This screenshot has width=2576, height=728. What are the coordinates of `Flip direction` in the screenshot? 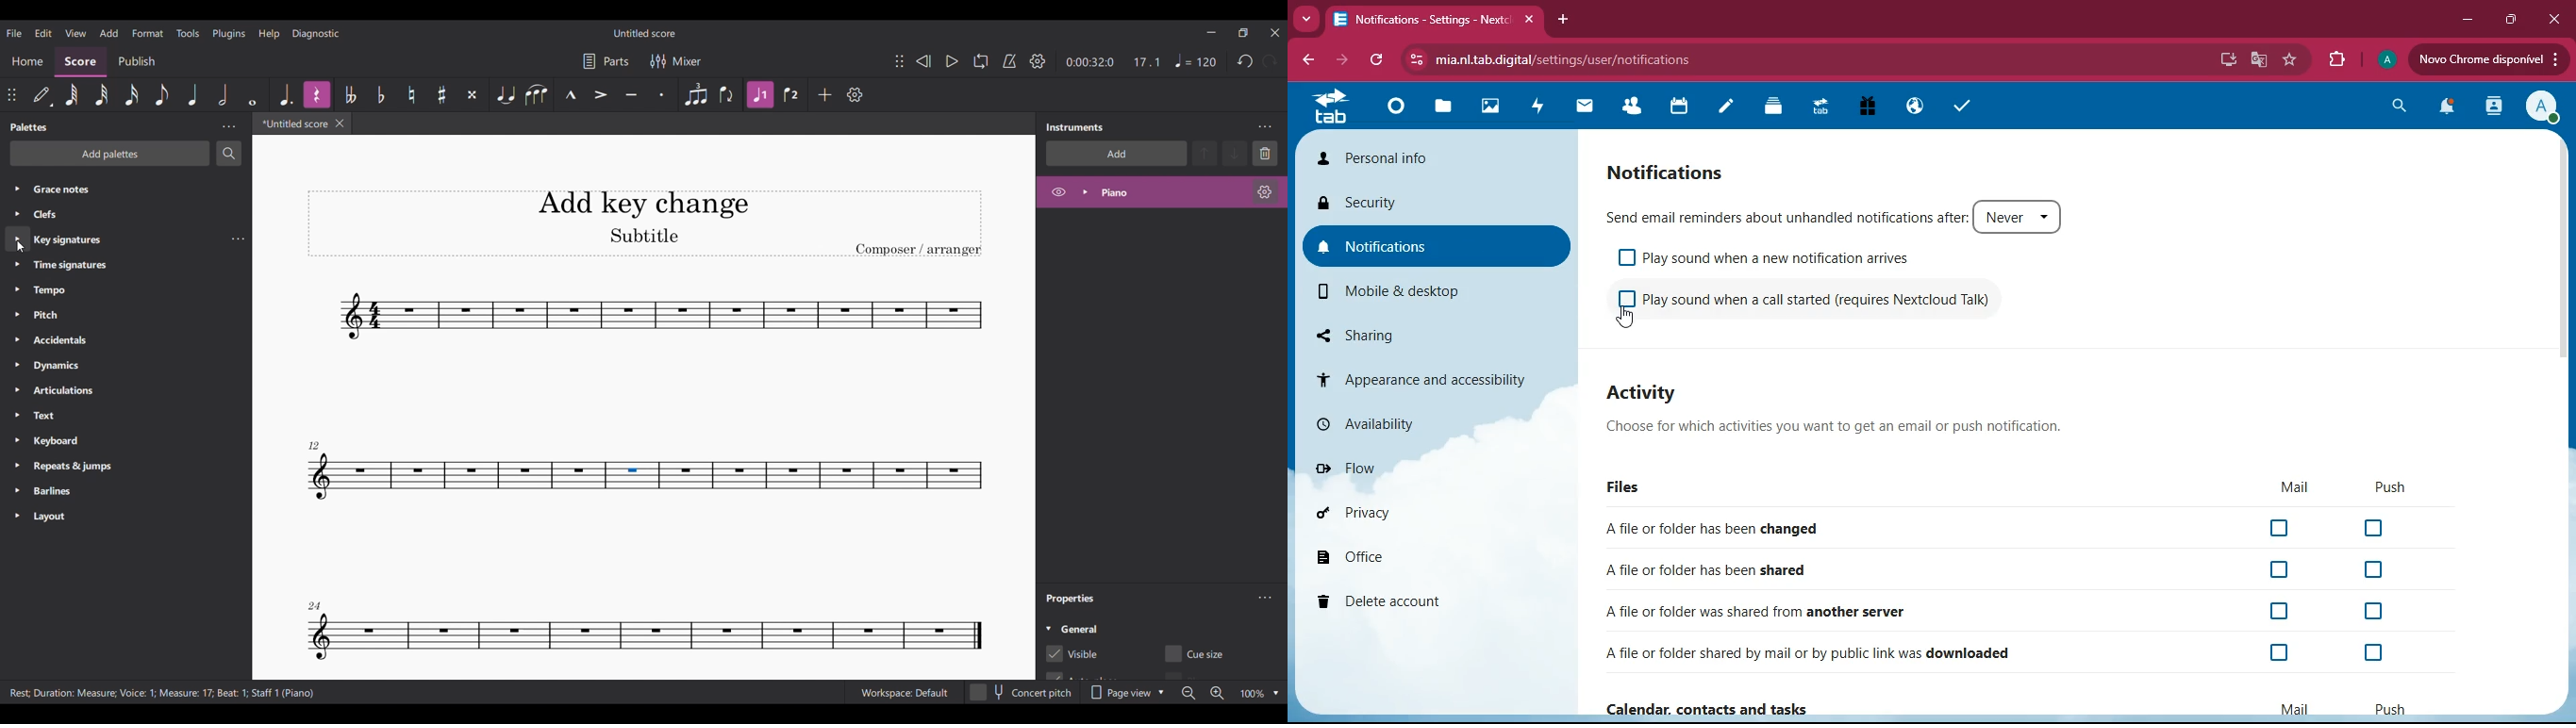 It's located at (726, 94).